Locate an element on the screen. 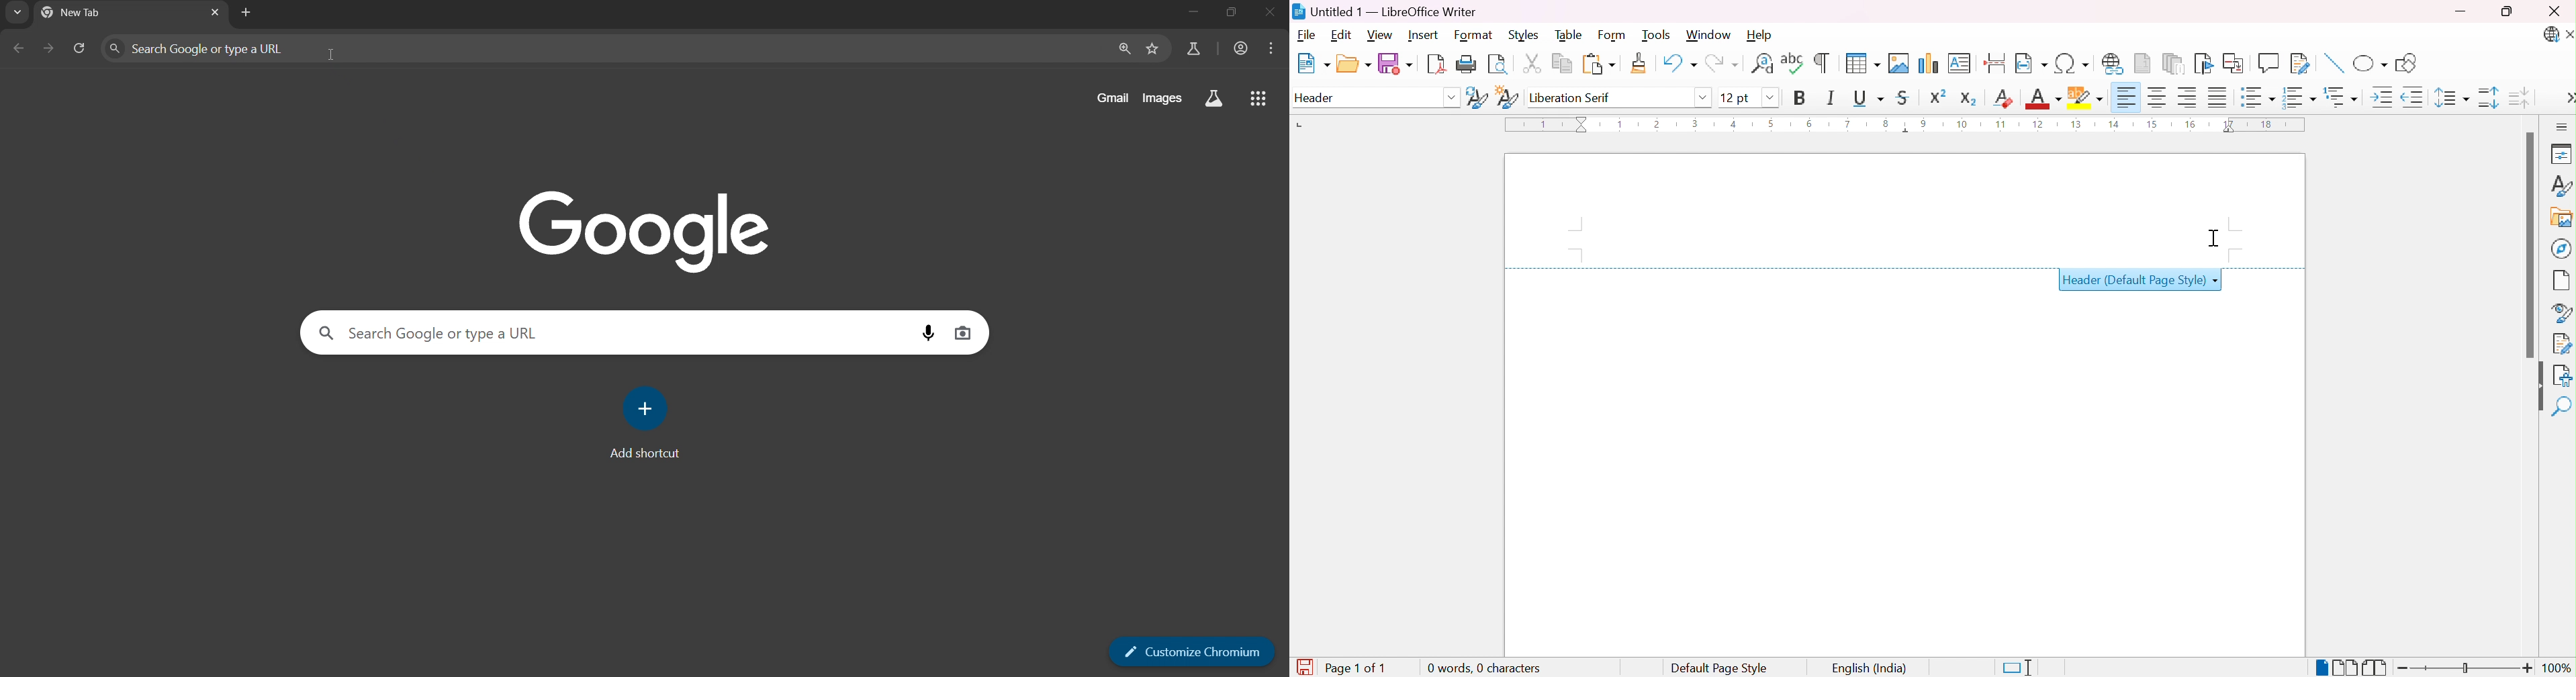 This screenshot has width=2576, height=700. Decrease indent is located at coordinates (2413, 97).